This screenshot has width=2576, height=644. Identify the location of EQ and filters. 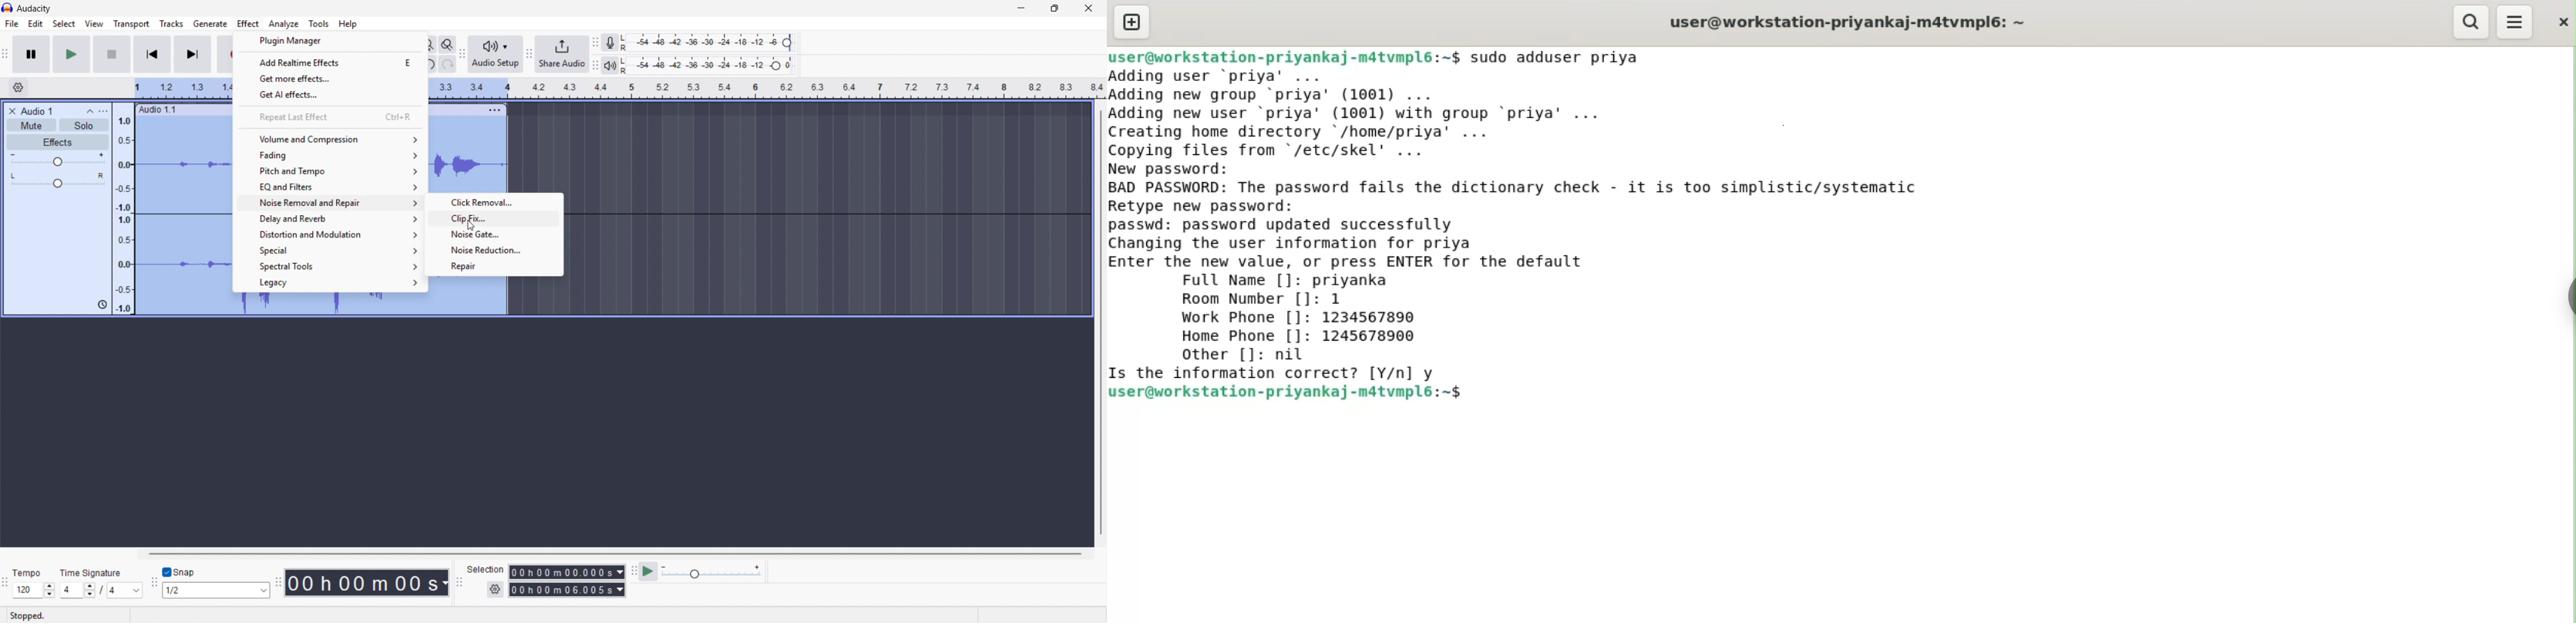
(330, 186).